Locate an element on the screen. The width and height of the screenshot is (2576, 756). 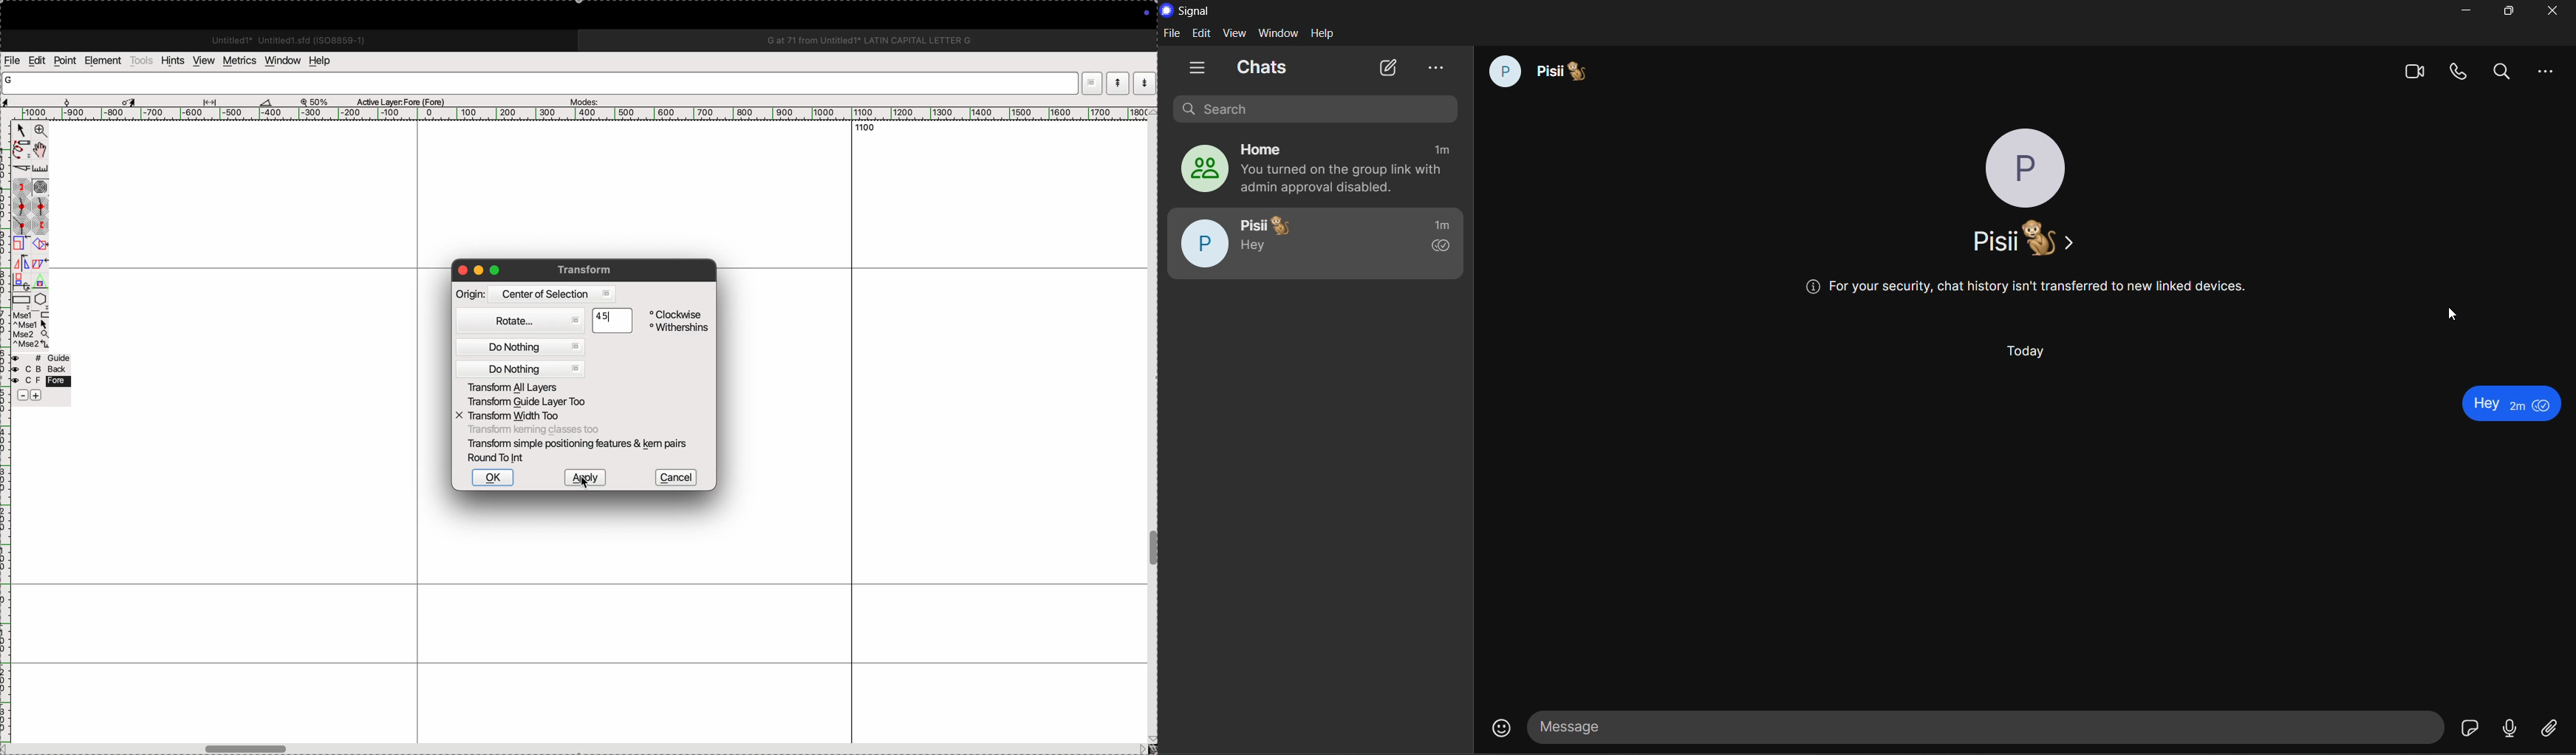
G at 71 from Untitled1 LATIN CAPITAL LETTER G is located at coordinates (866, 39).